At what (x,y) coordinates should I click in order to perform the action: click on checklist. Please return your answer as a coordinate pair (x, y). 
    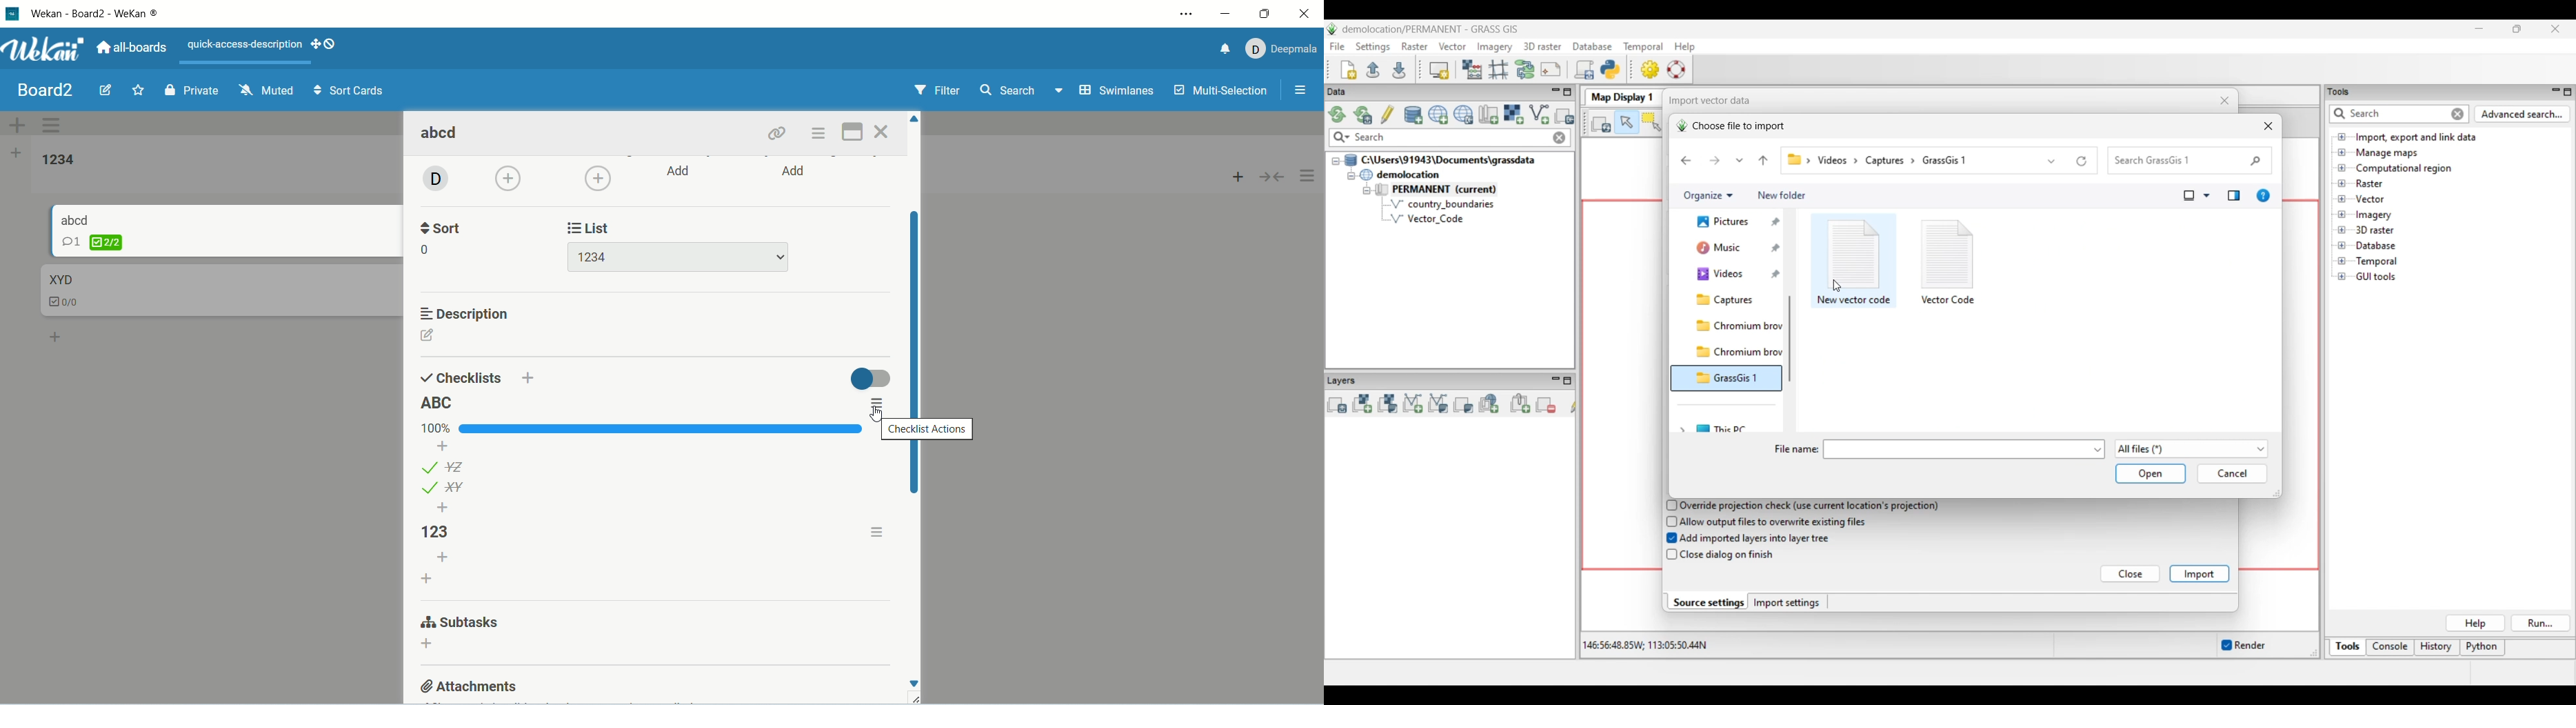
    Looking at the image, I should click on (70, 304).